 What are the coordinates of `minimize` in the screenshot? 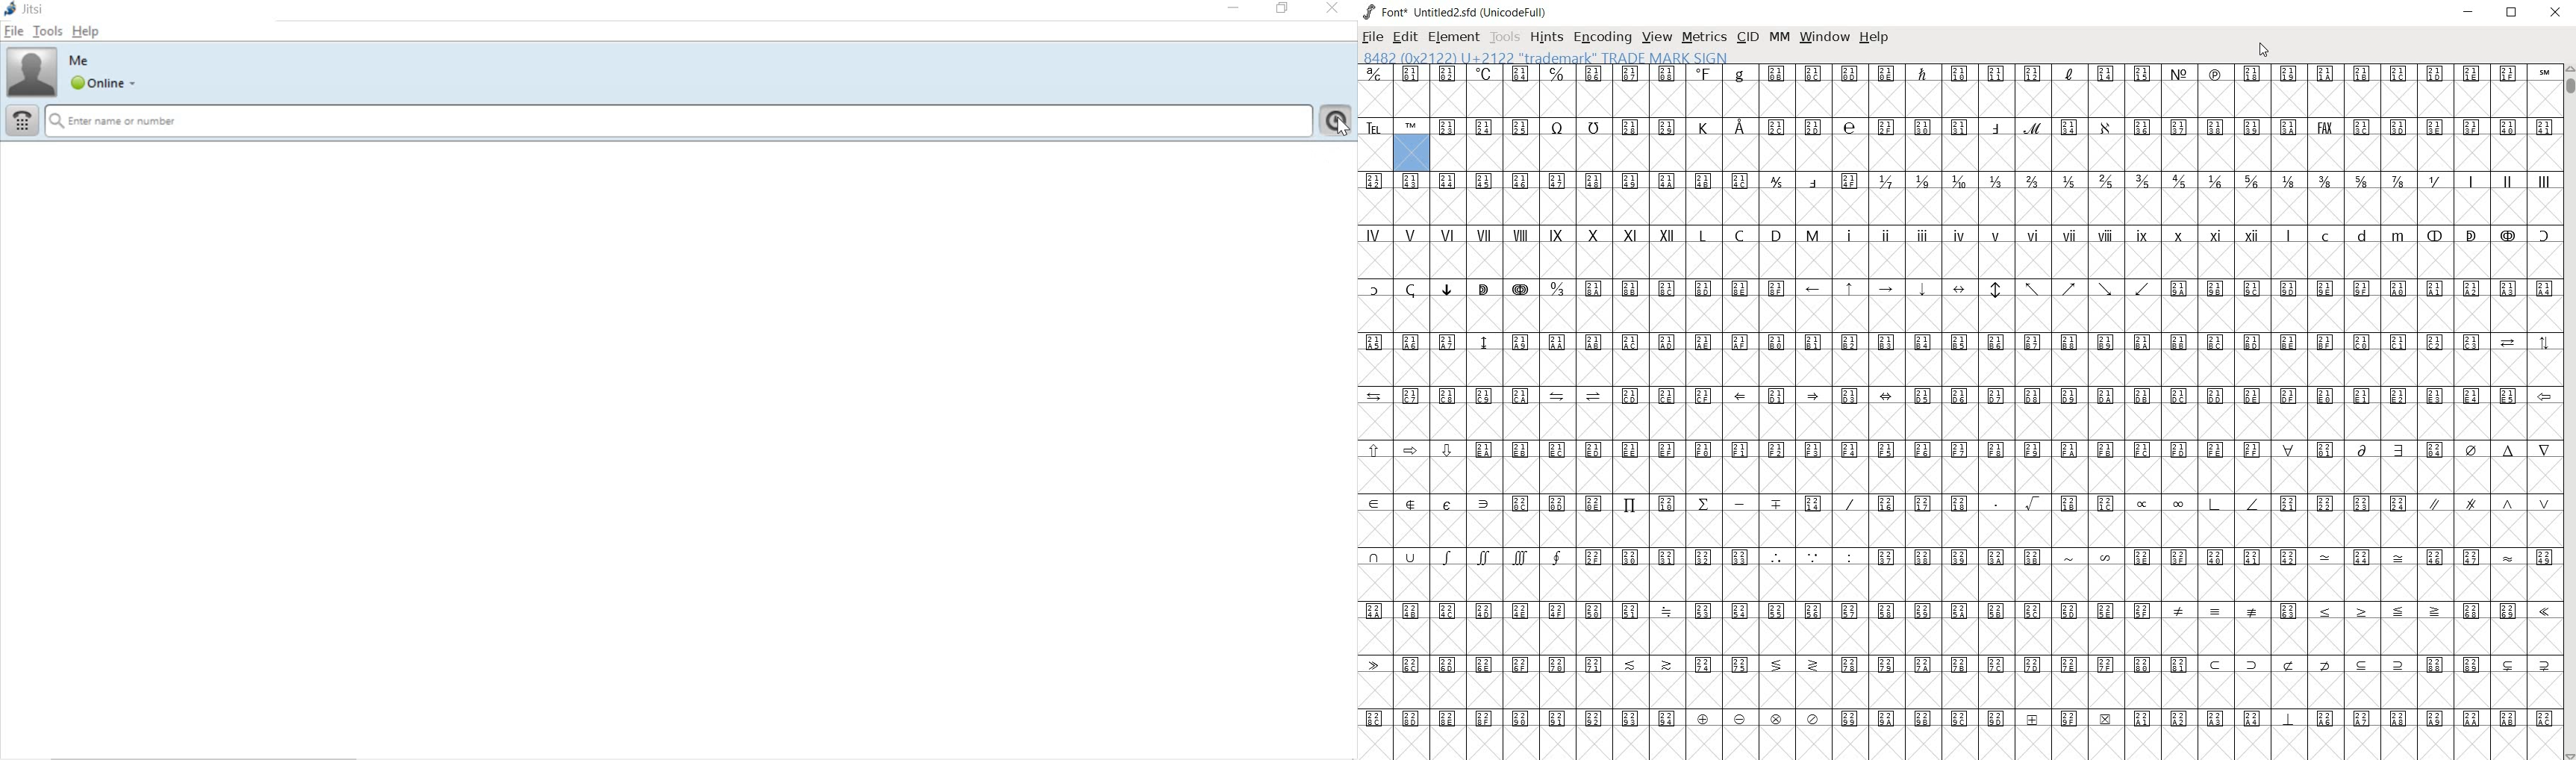 It's located at (1236, 8).